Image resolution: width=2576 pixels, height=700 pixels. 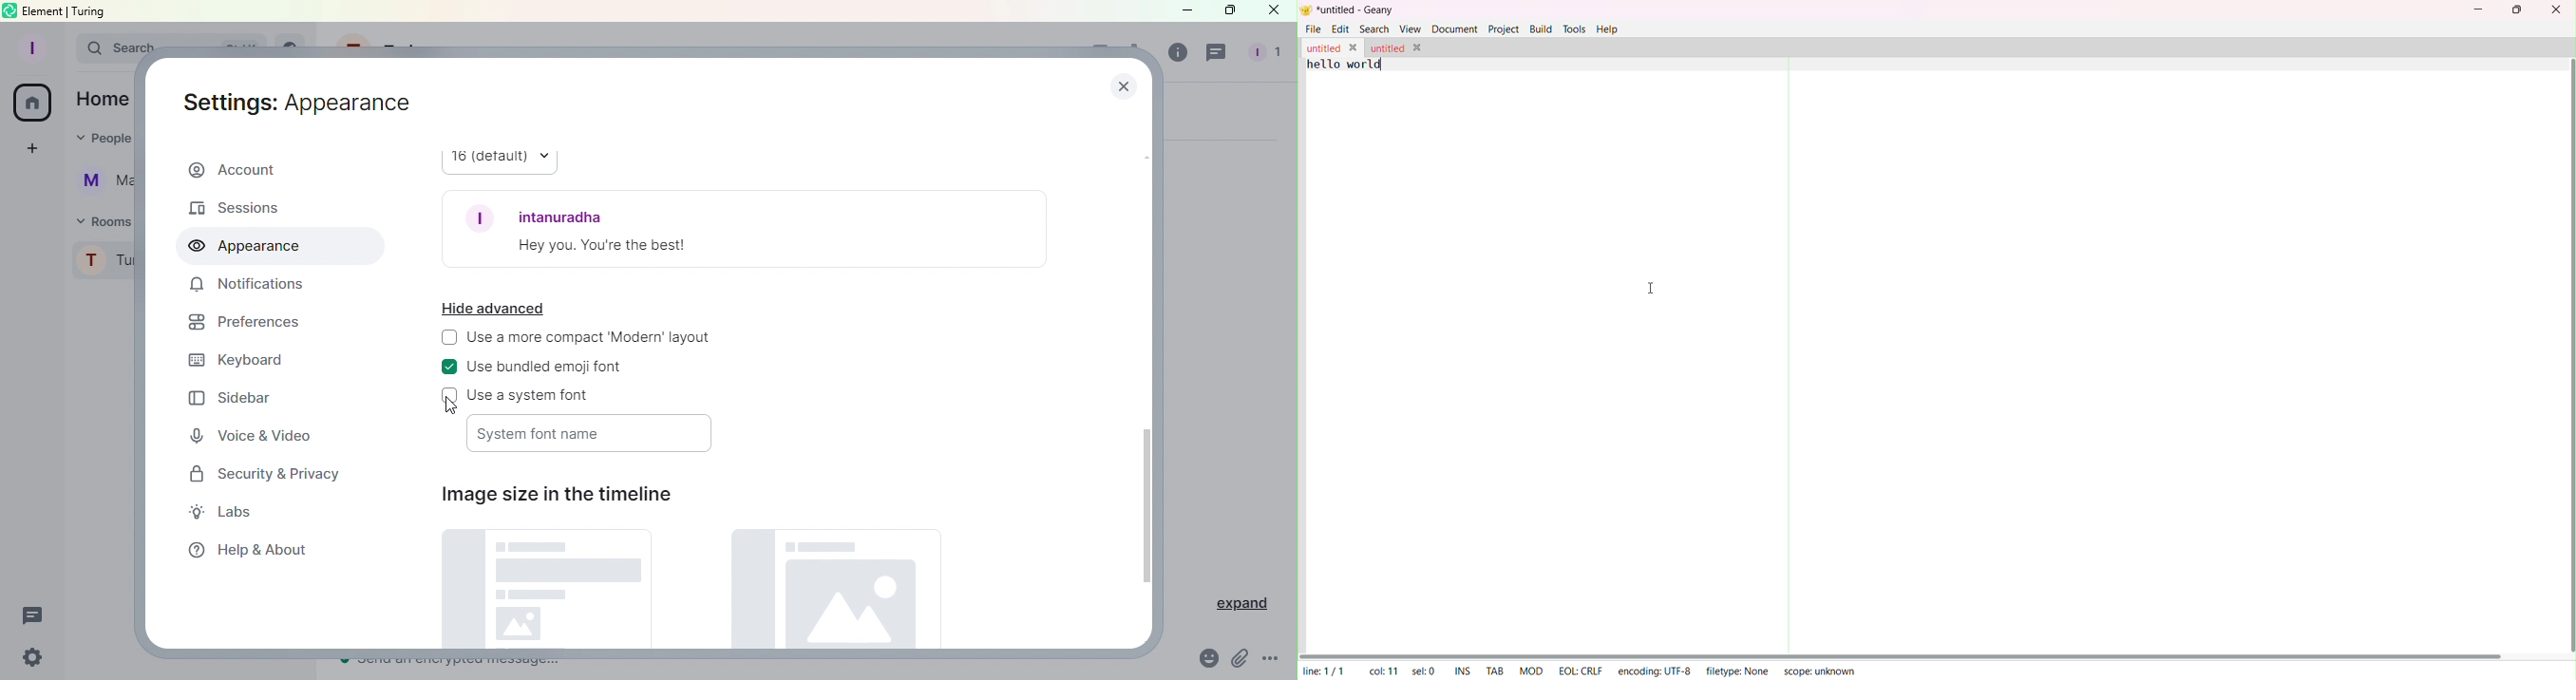 I want to click on Home, so click(x=35, y=104).